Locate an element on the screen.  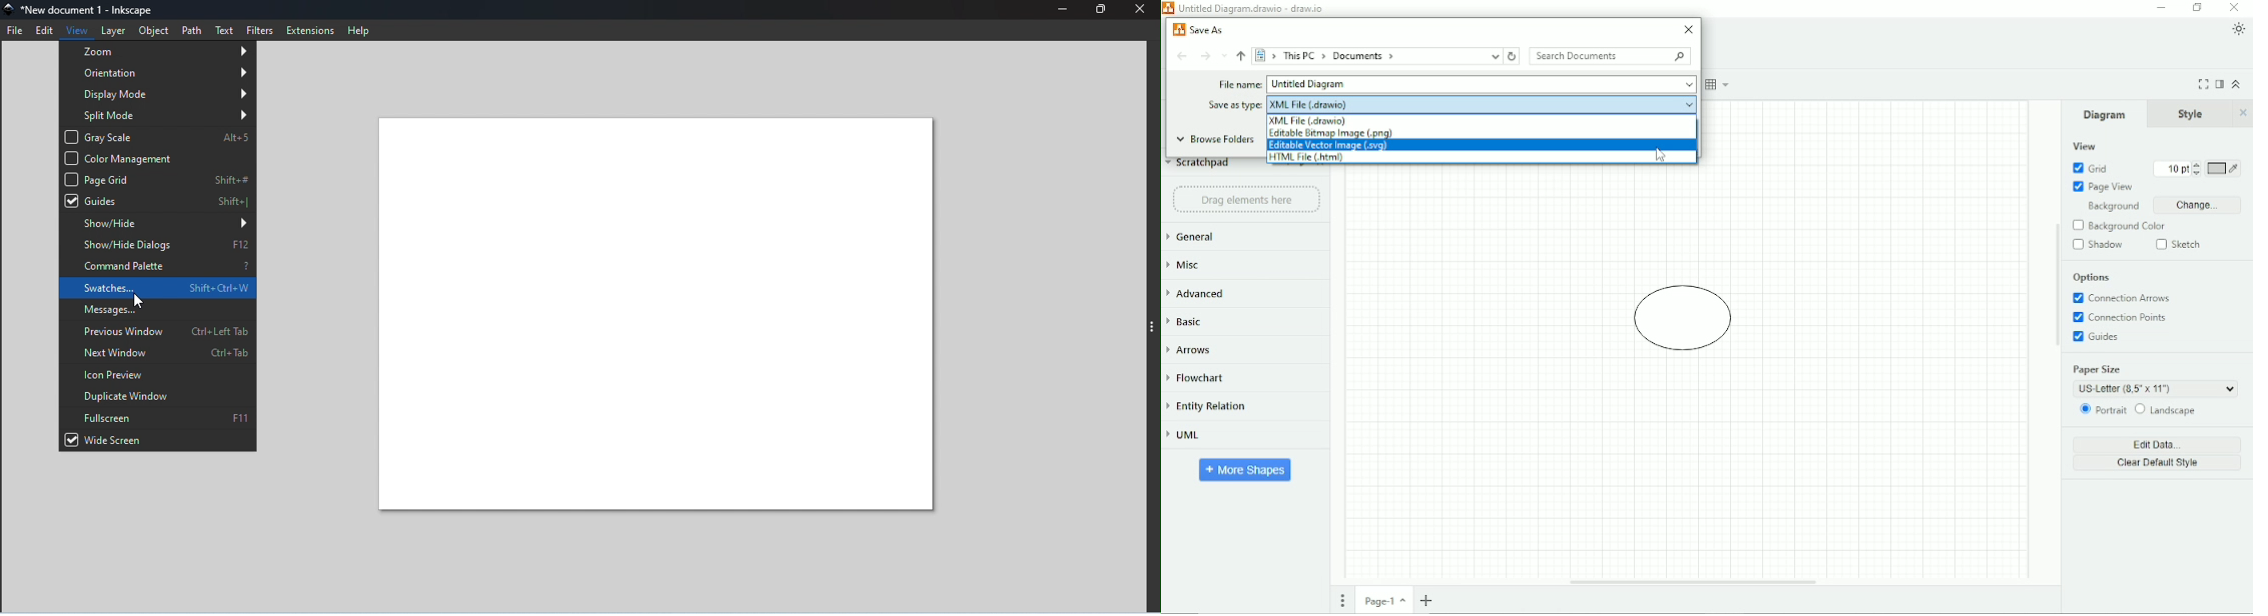
Back is located at coordinates (1184, 56).